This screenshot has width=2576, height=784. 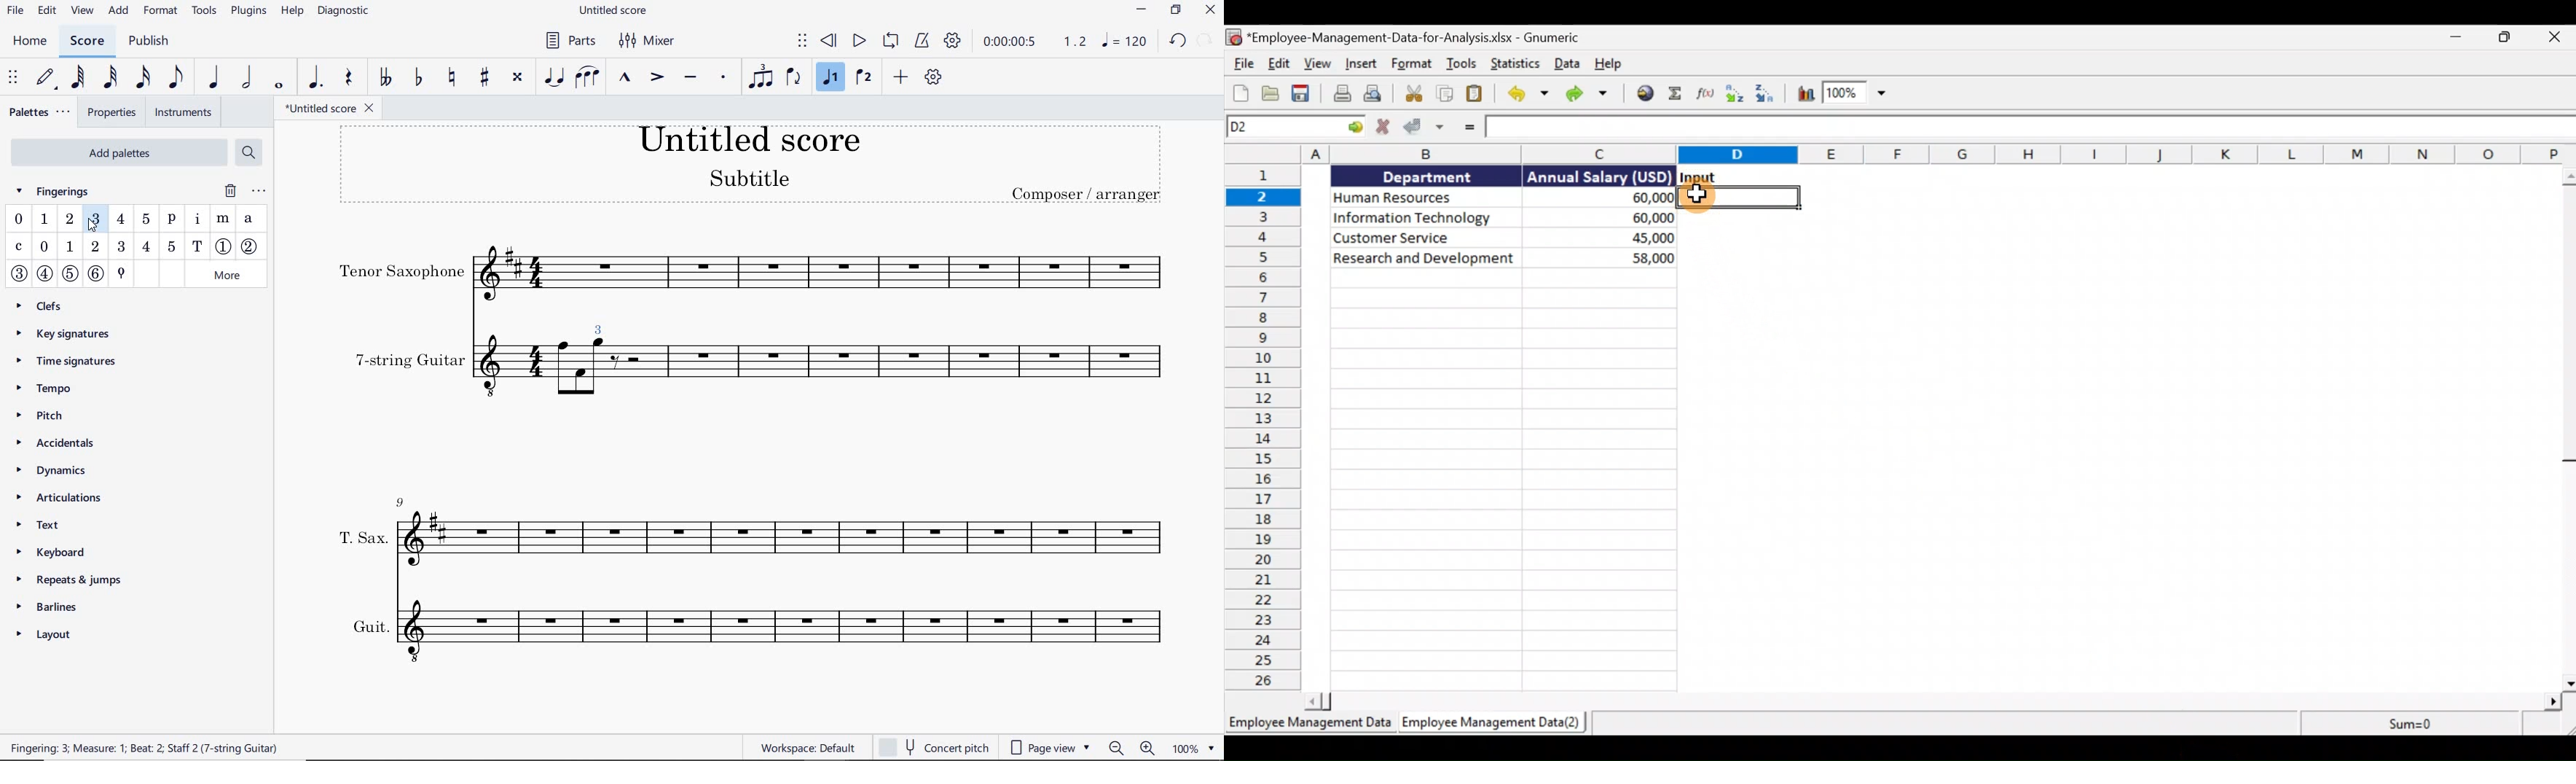 I want to click on rh guitar fingering c, so click(x=20, y=247).